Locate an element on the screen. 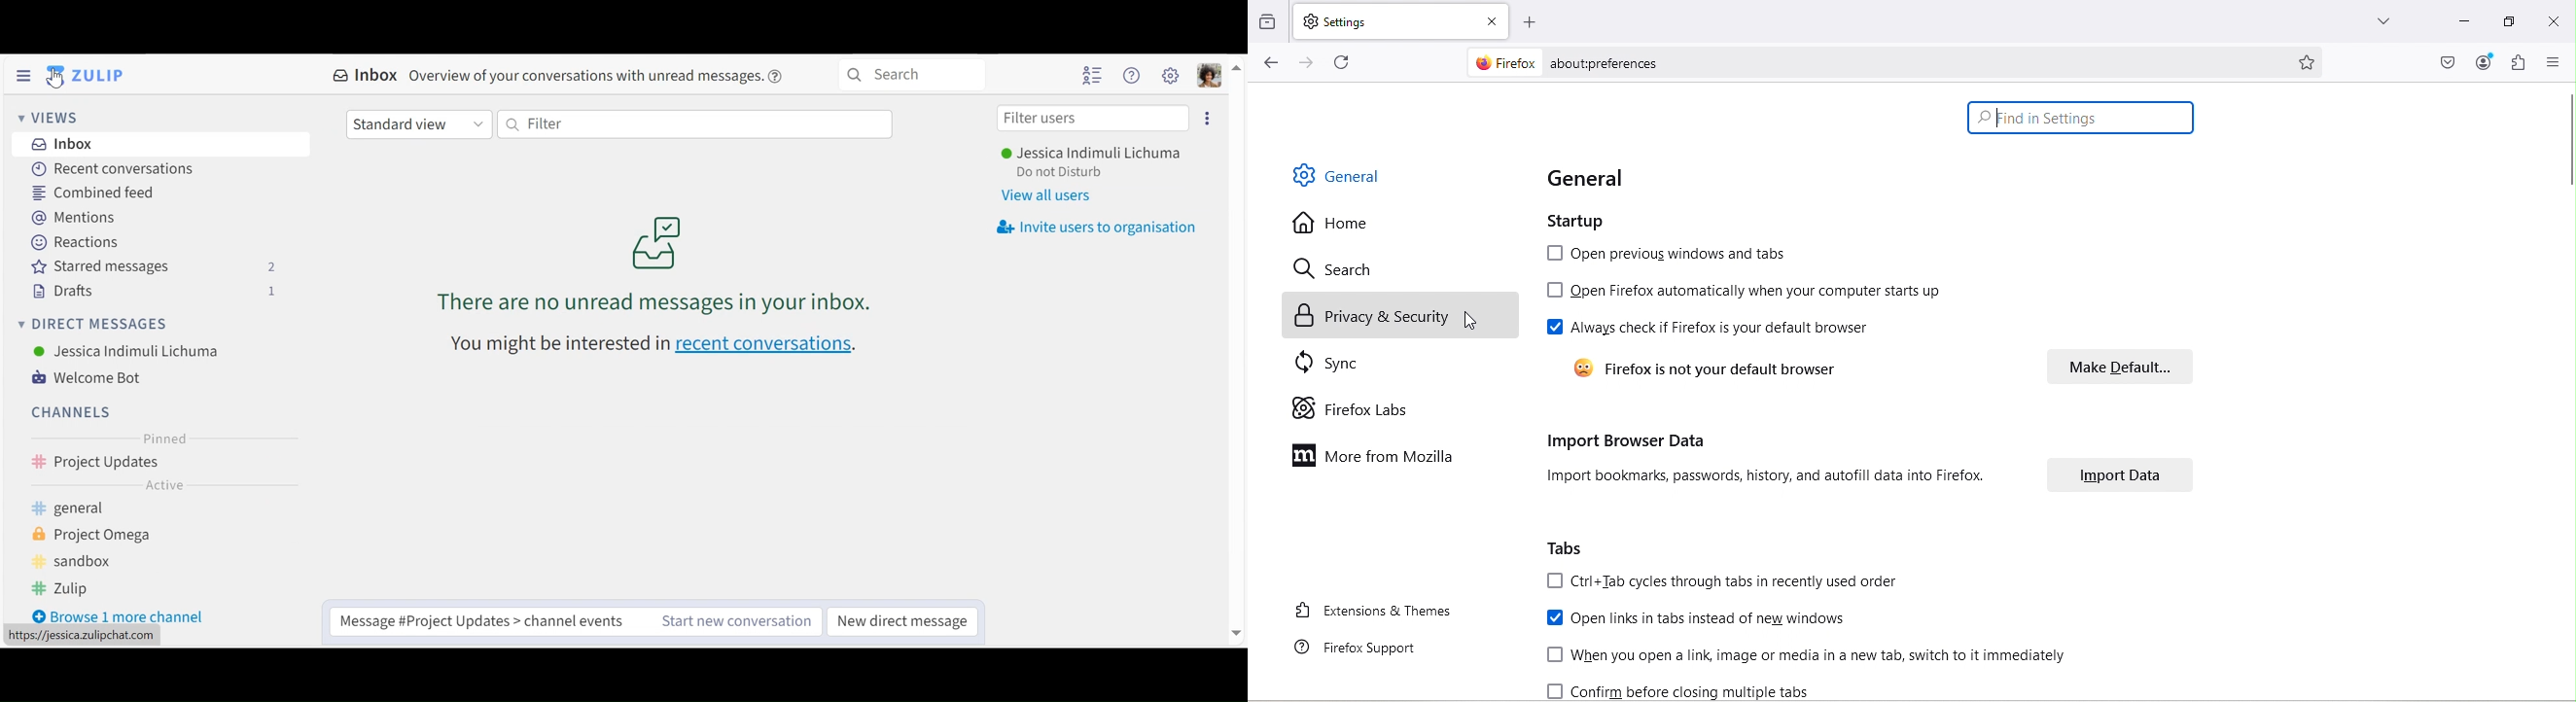  Go back one page is located at coordinates (1268, 63).